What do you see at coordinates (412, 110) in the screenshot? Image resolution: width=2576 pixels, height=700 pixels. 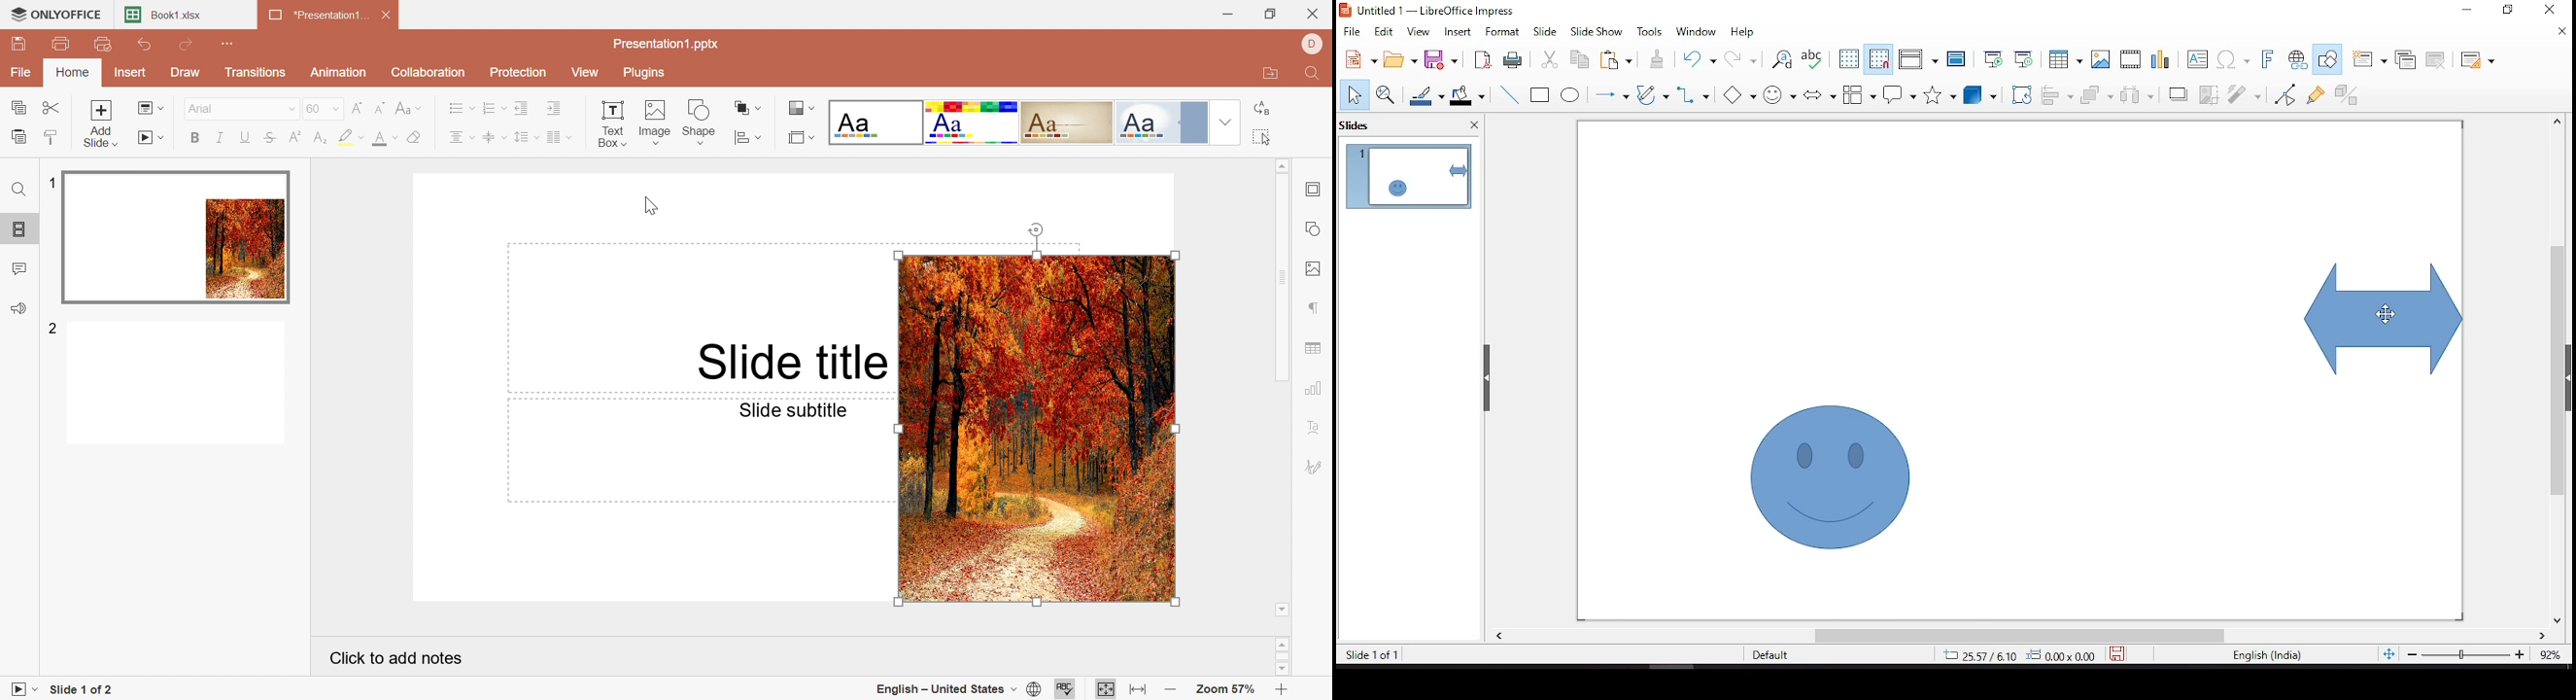 I see `Change case` at bounding box center [412, 110].